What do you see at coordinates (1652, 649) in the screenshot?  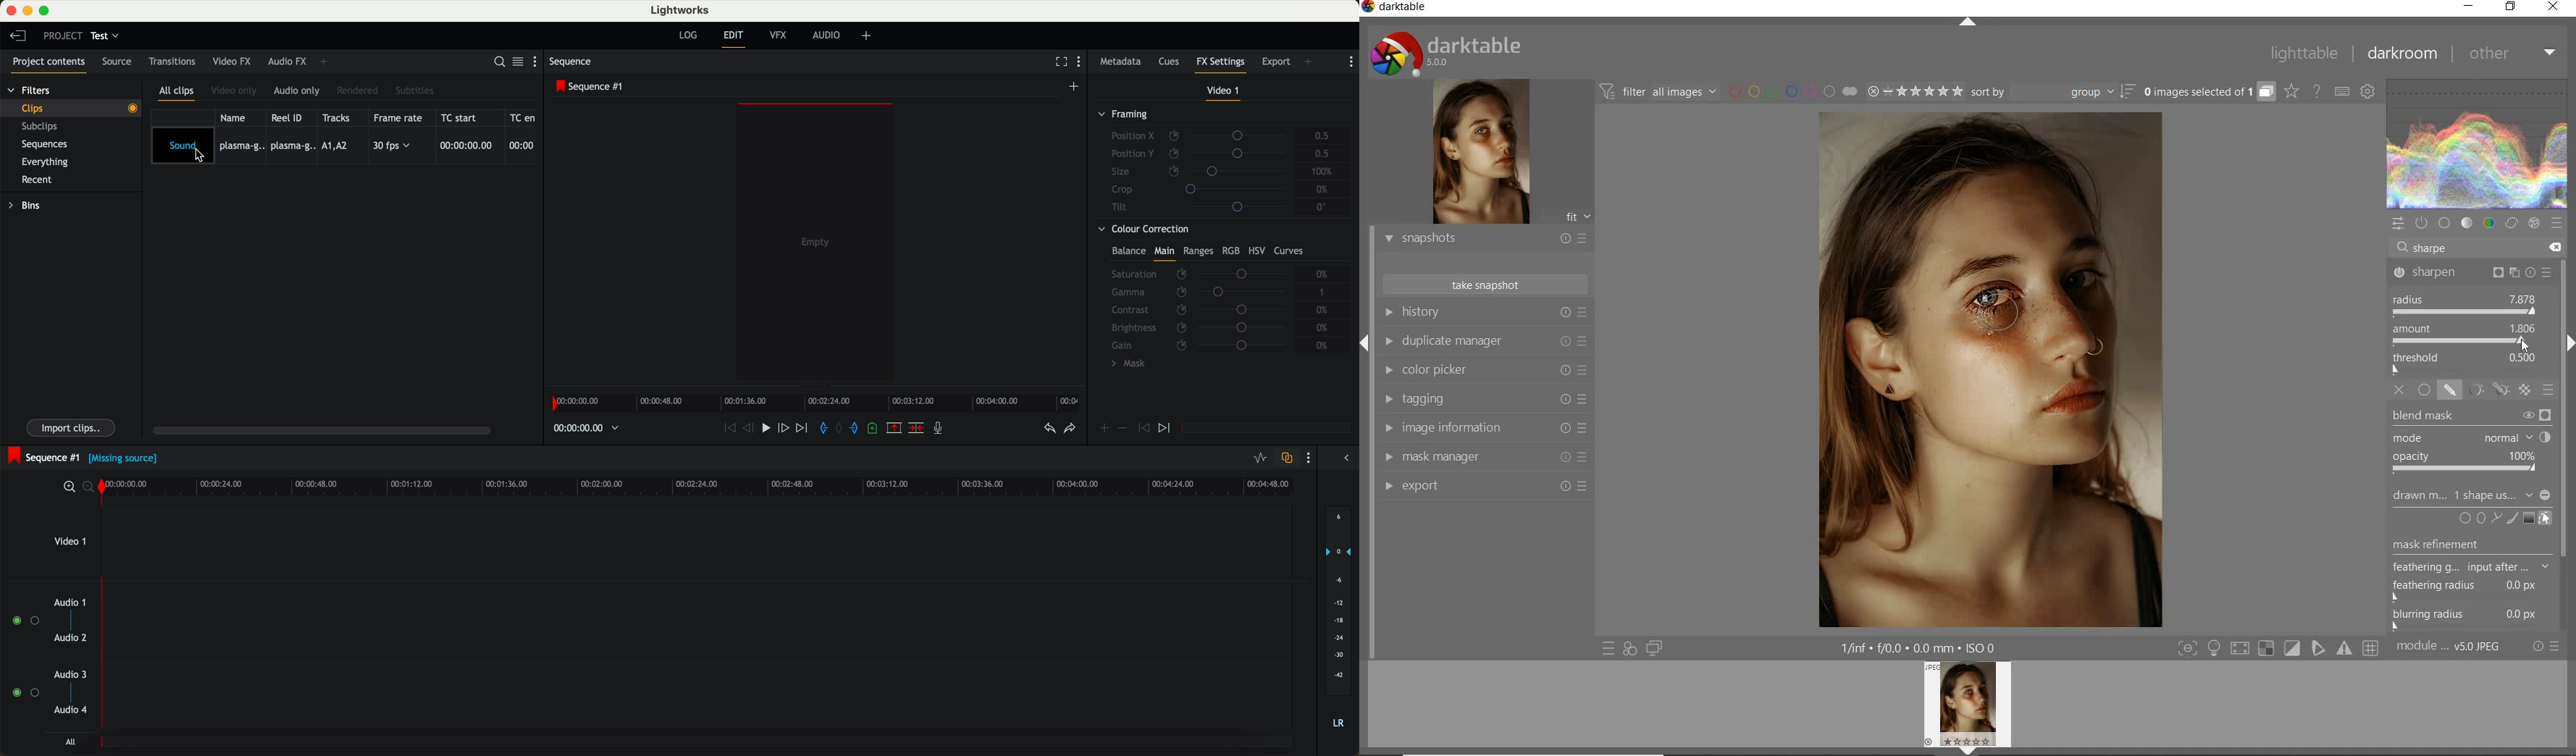 I see `display a second darkroom image below` at bounding box center [1652, 649].